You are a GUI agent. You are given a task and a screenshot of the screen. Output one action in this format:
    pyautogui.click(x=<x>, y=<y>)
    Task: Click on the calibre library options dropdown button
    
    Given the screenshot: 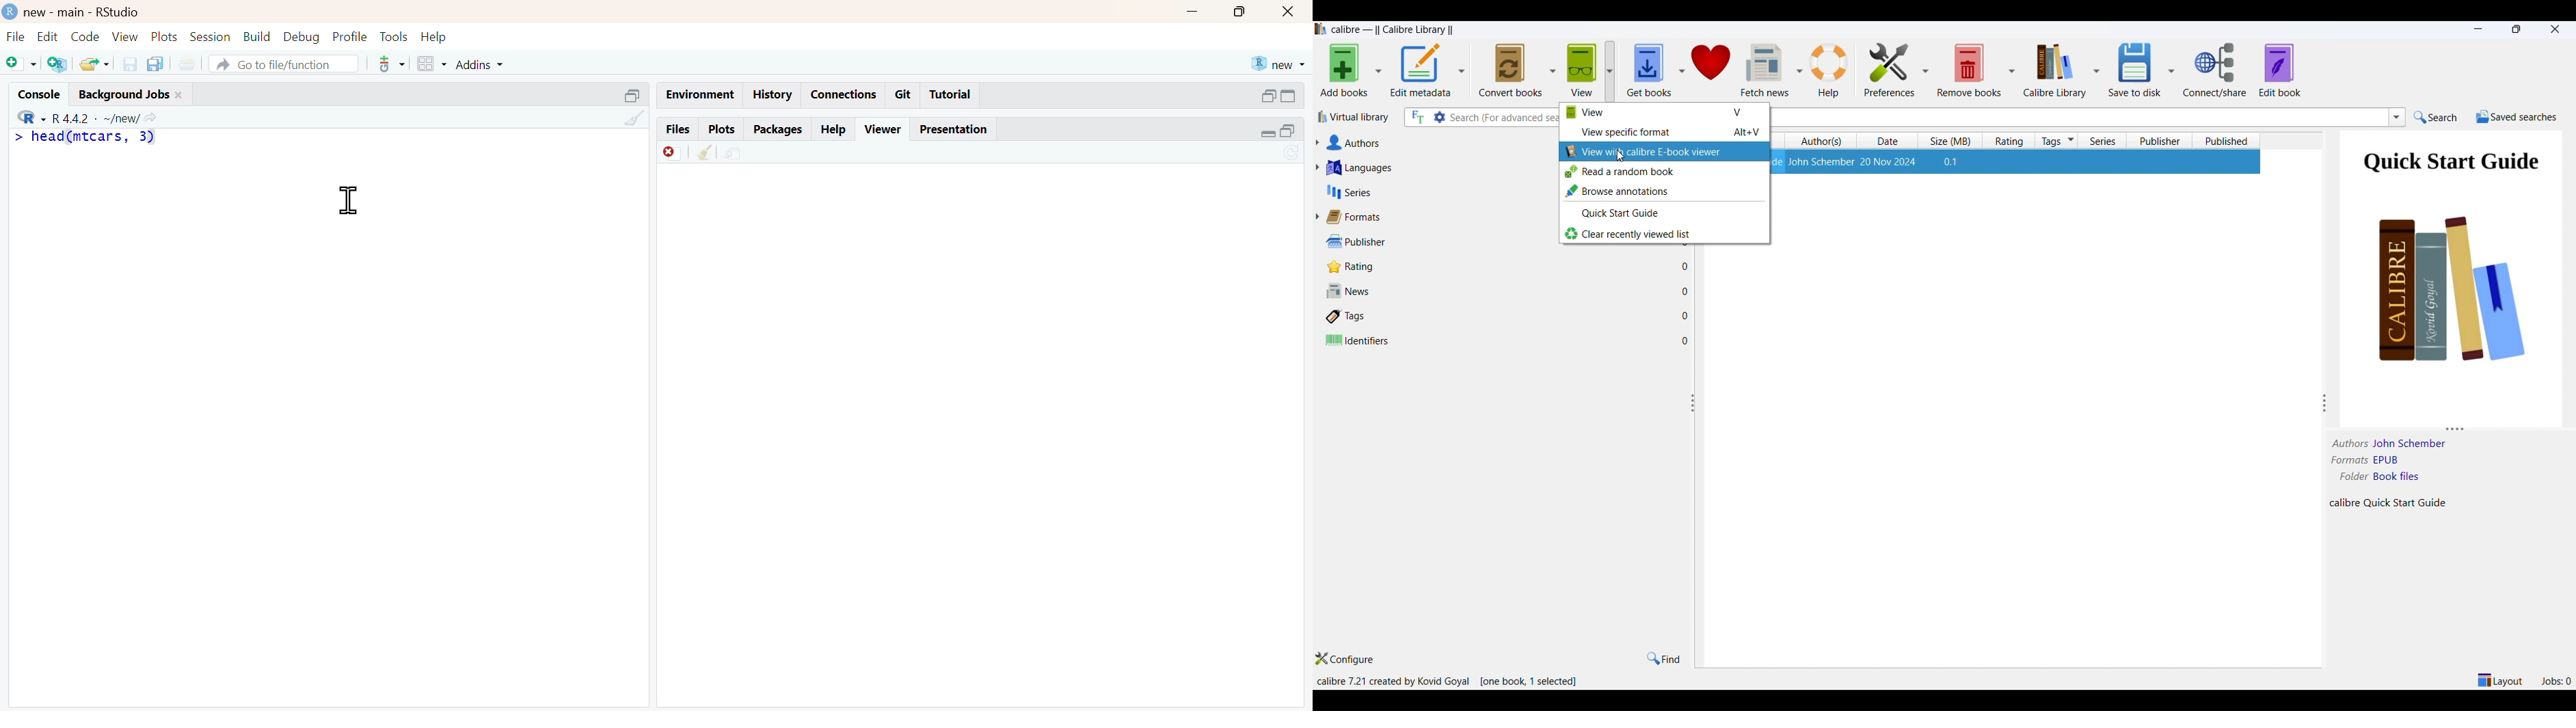 What is the action you would take?
    pyautogui.click(x=2095, y=70)
    